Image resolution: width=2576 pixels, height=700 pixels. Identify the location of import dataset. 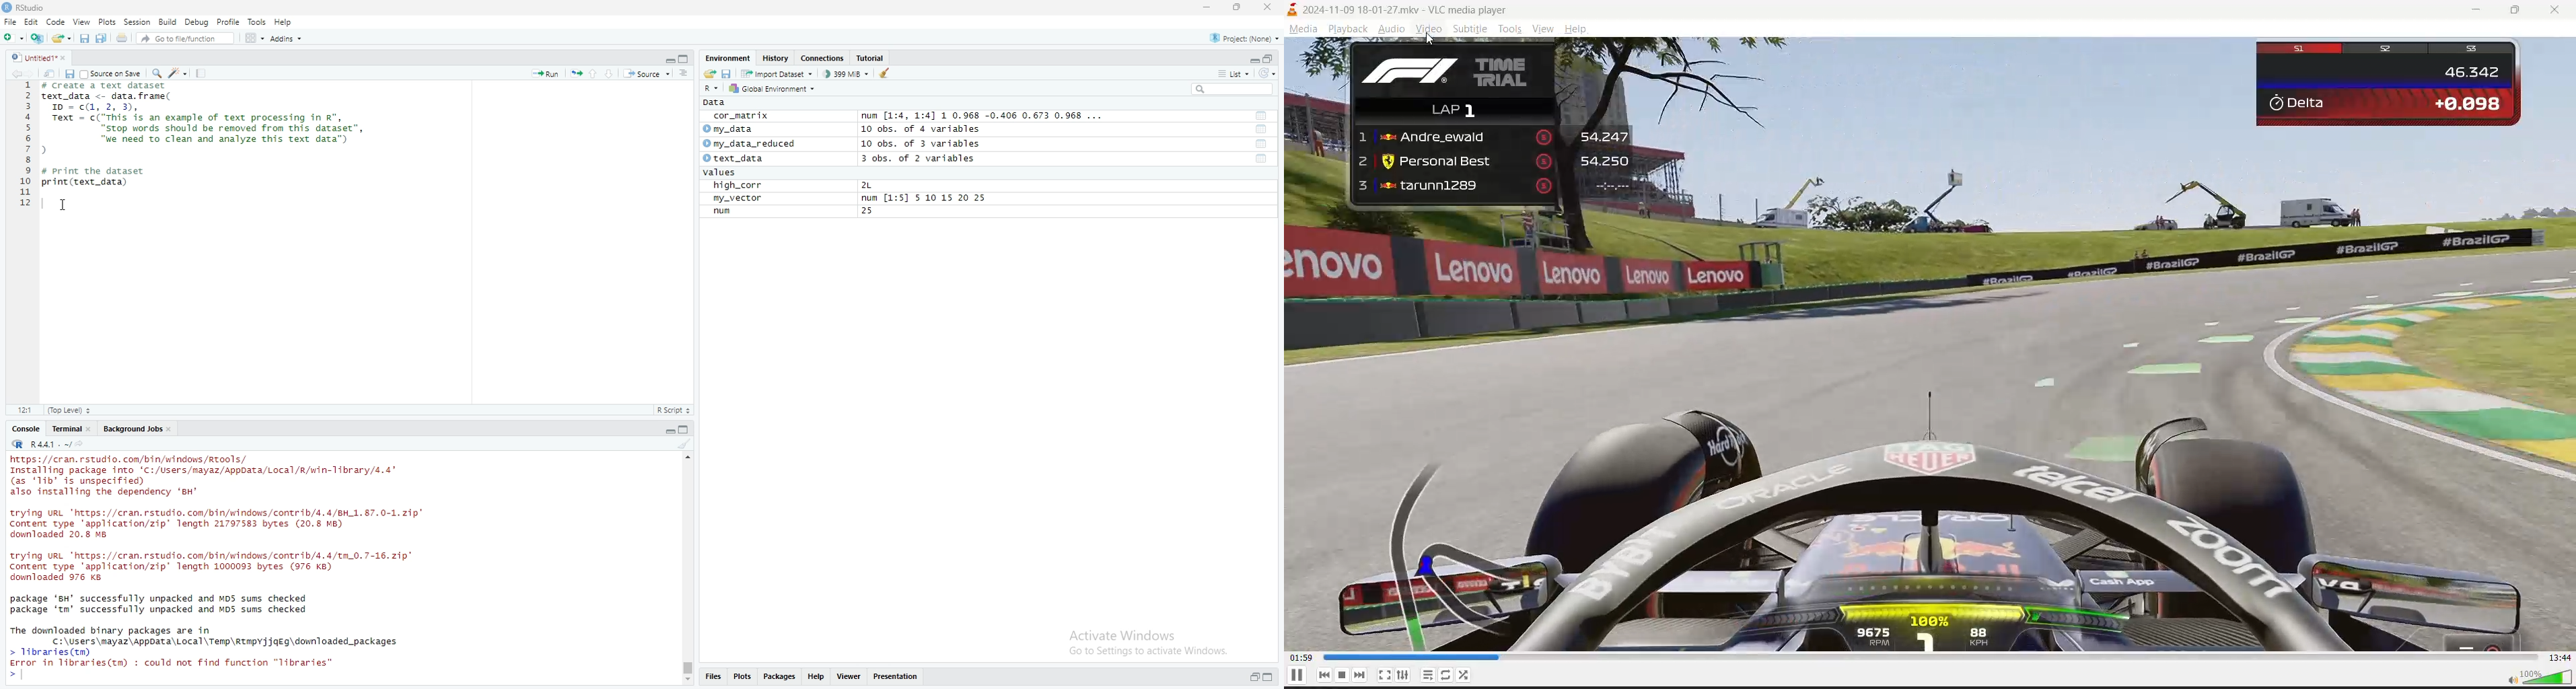
(778, 74).